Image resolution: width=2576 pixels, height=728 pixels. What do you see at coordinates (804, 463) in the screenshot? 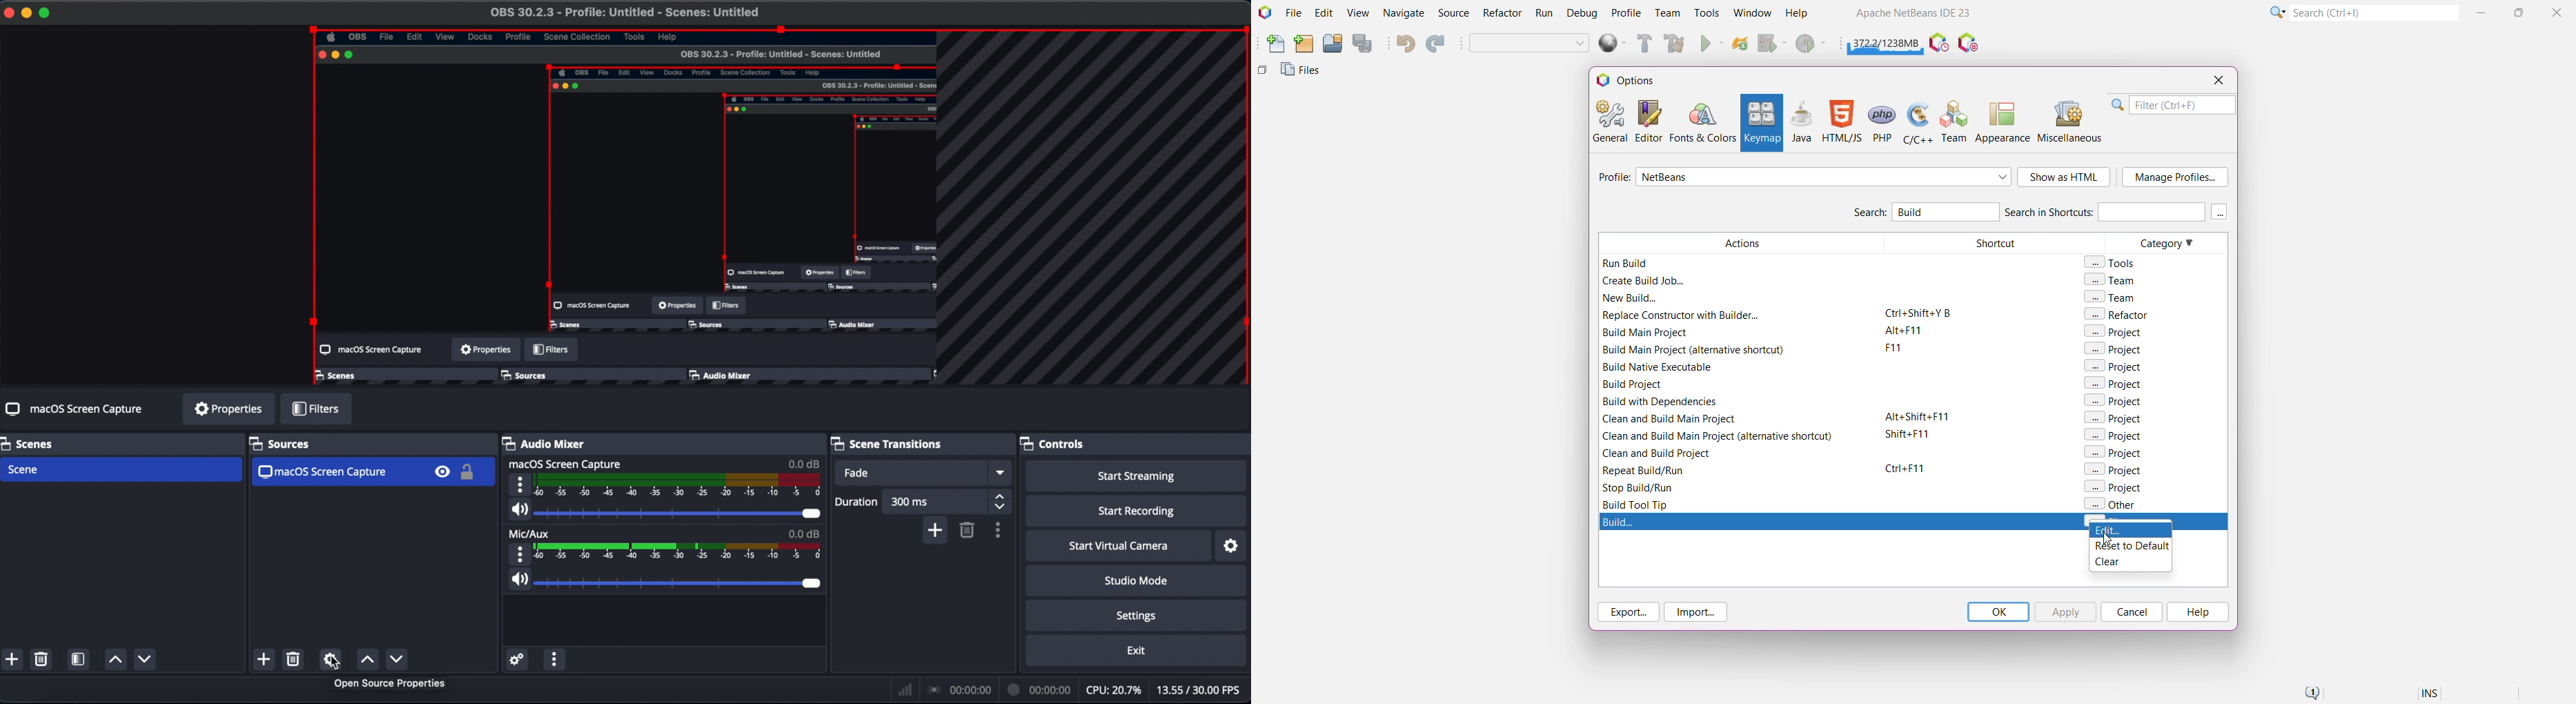
I see `0.0 dB` at bounding box center [804, 463].